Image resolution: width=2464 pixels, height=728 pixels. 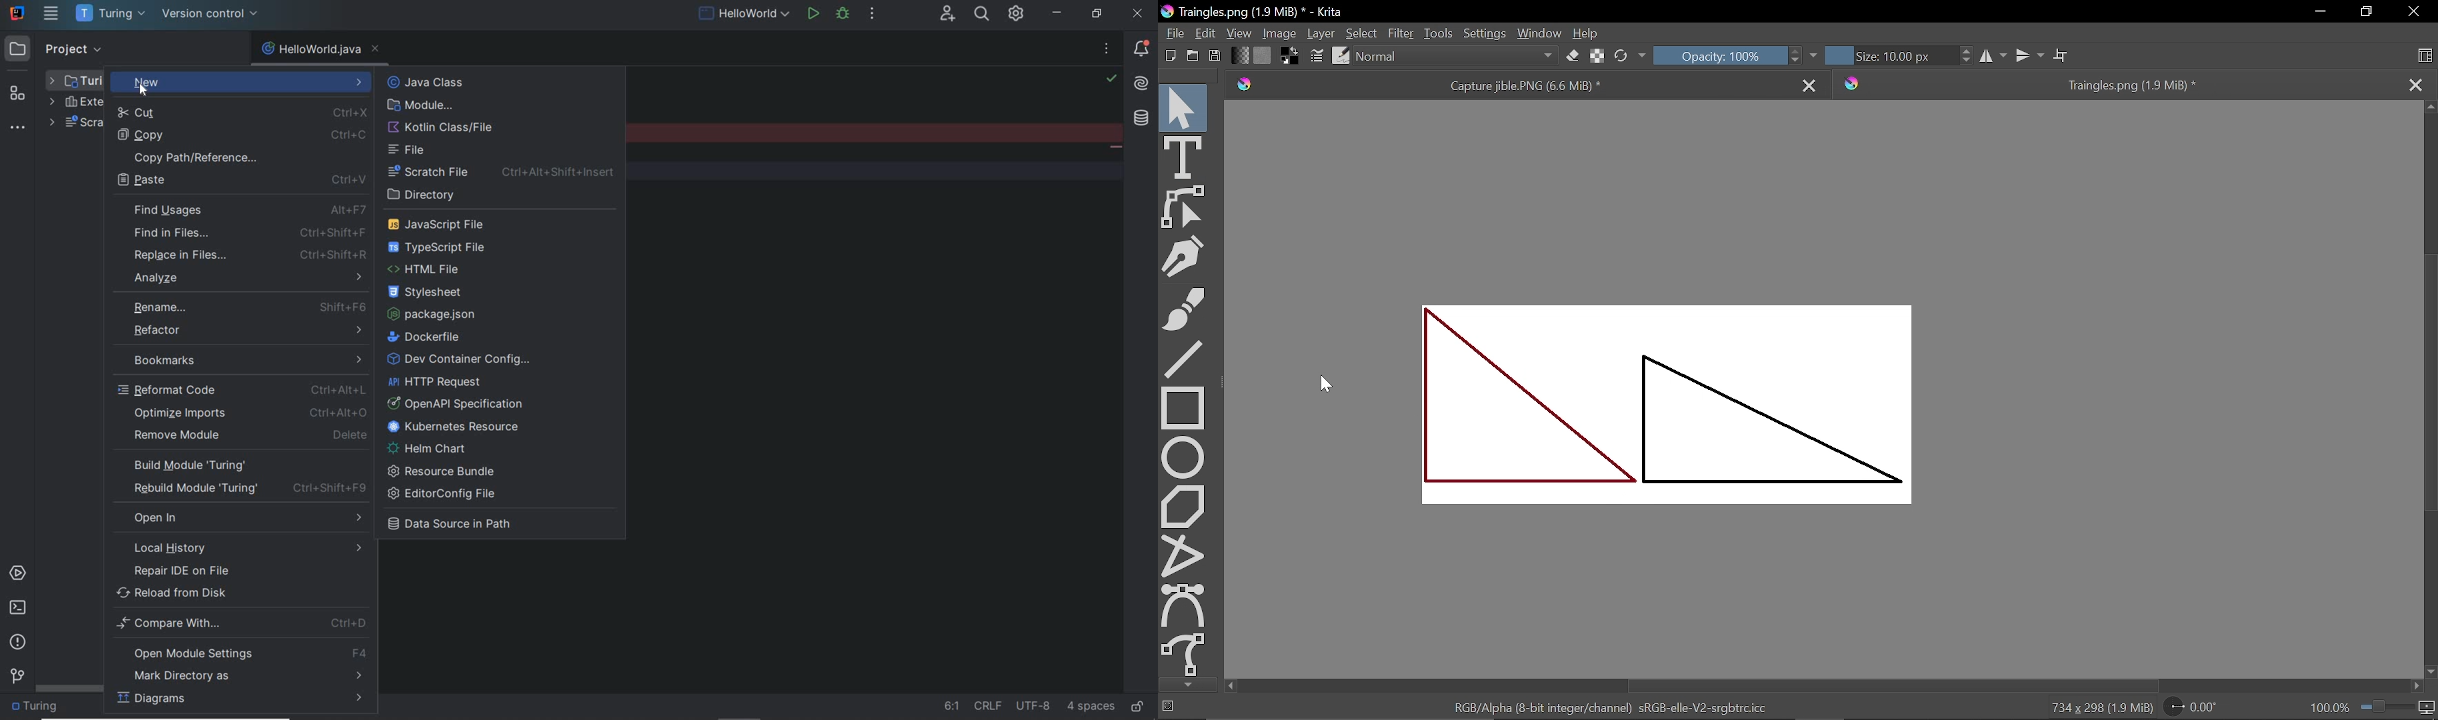 What do you see at coordinates (1186, 456) in the screenshot?
I see `Ellipse tool` at bounding box center [1186, 456].